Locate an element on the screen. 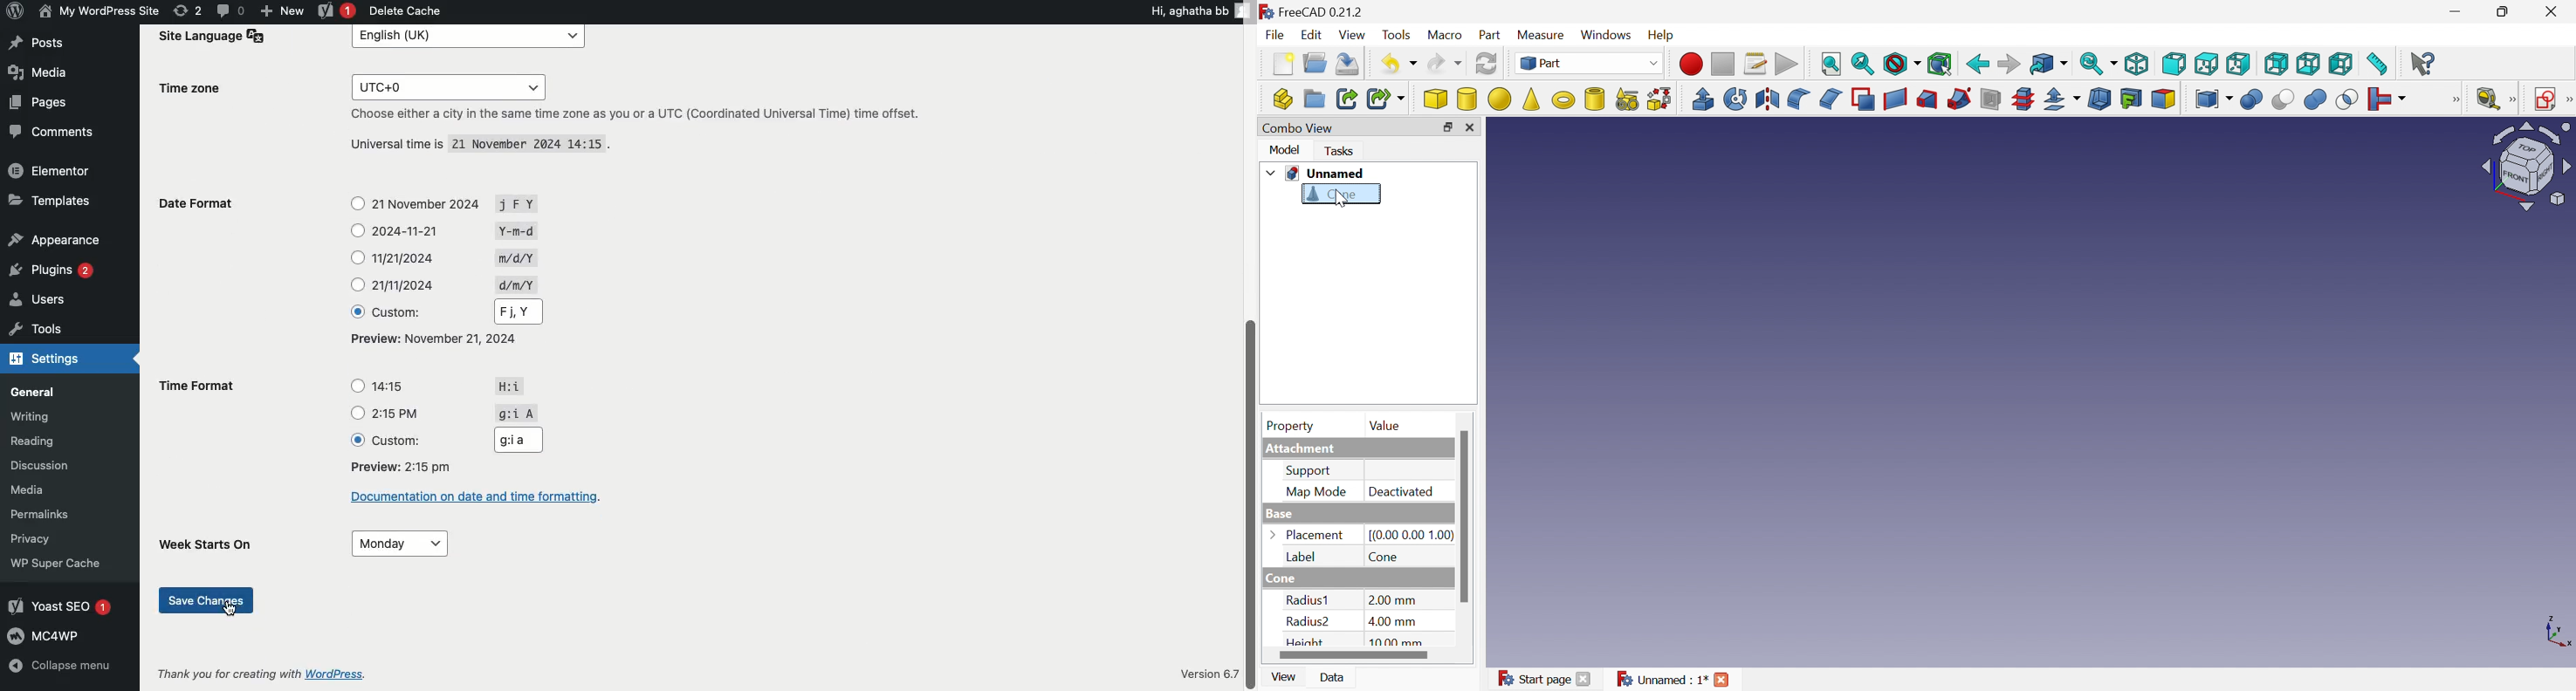   21November2024 J F Y is located at coordinates (450, 202).